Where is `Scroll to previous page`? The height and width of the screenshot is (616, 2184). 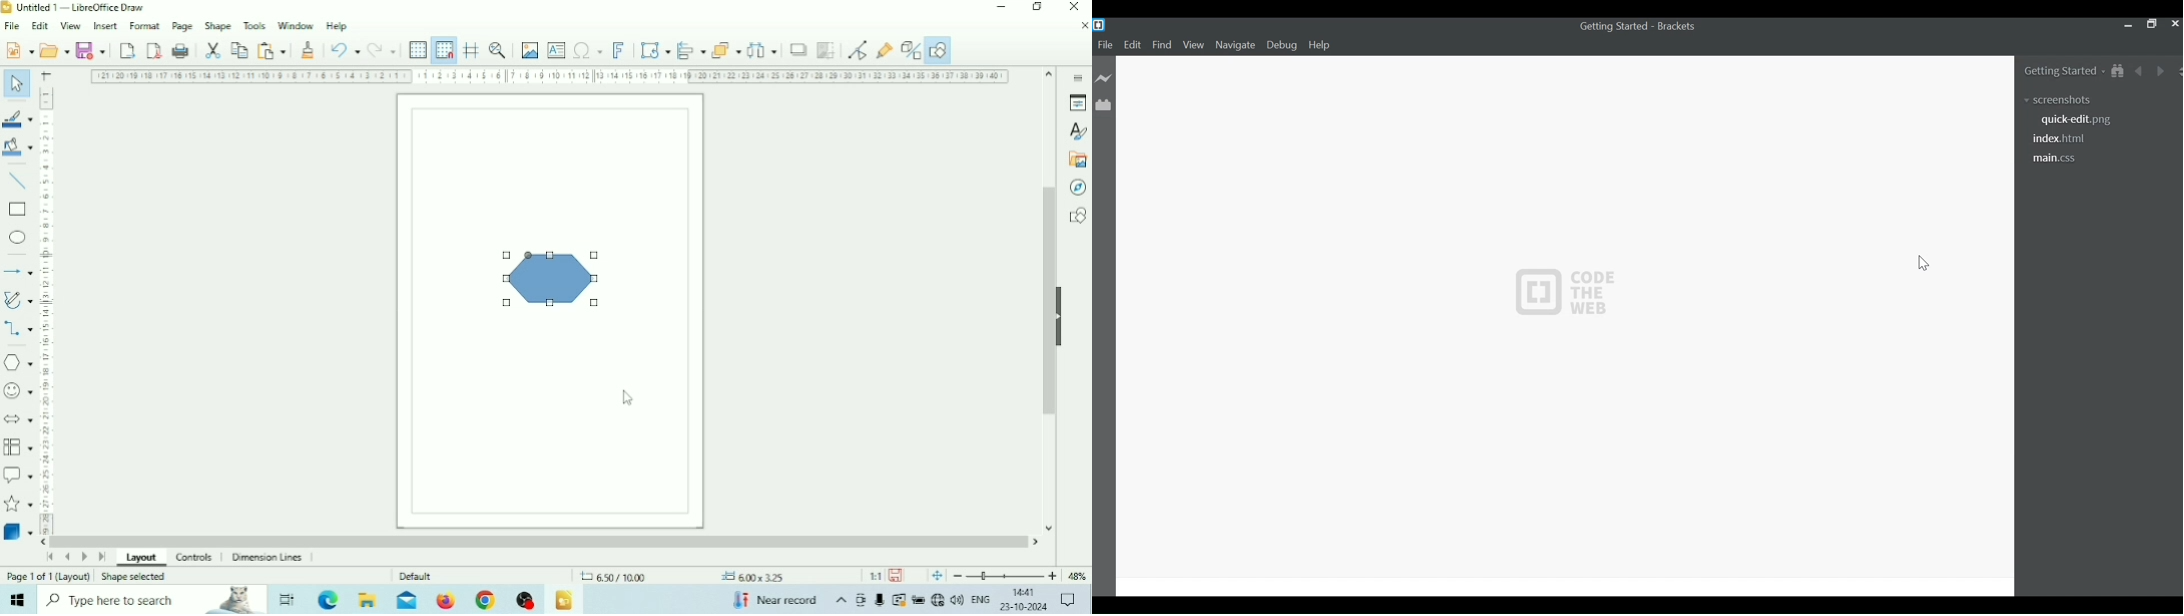
Scroll to previous page is located at coordinates (67, 557).